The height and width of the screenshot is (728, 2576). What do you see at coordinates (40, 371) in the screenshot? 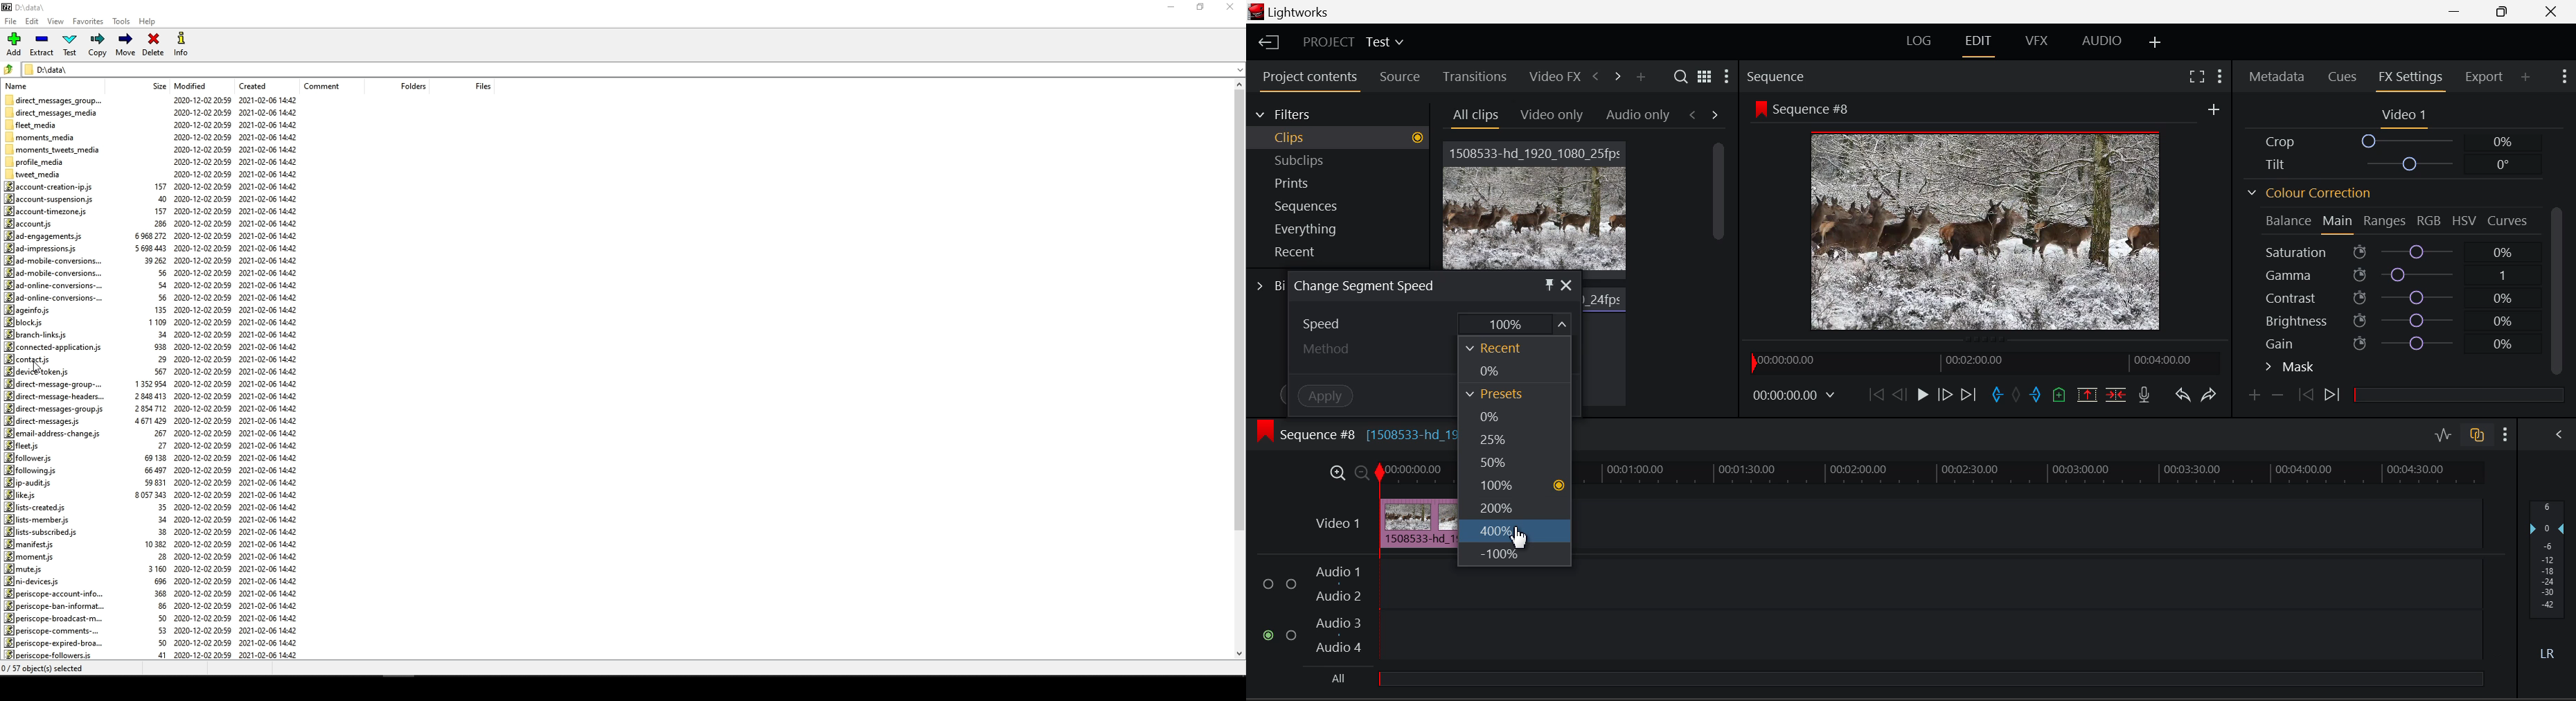
I see `device-token.js` at bounding box center [40, 371].